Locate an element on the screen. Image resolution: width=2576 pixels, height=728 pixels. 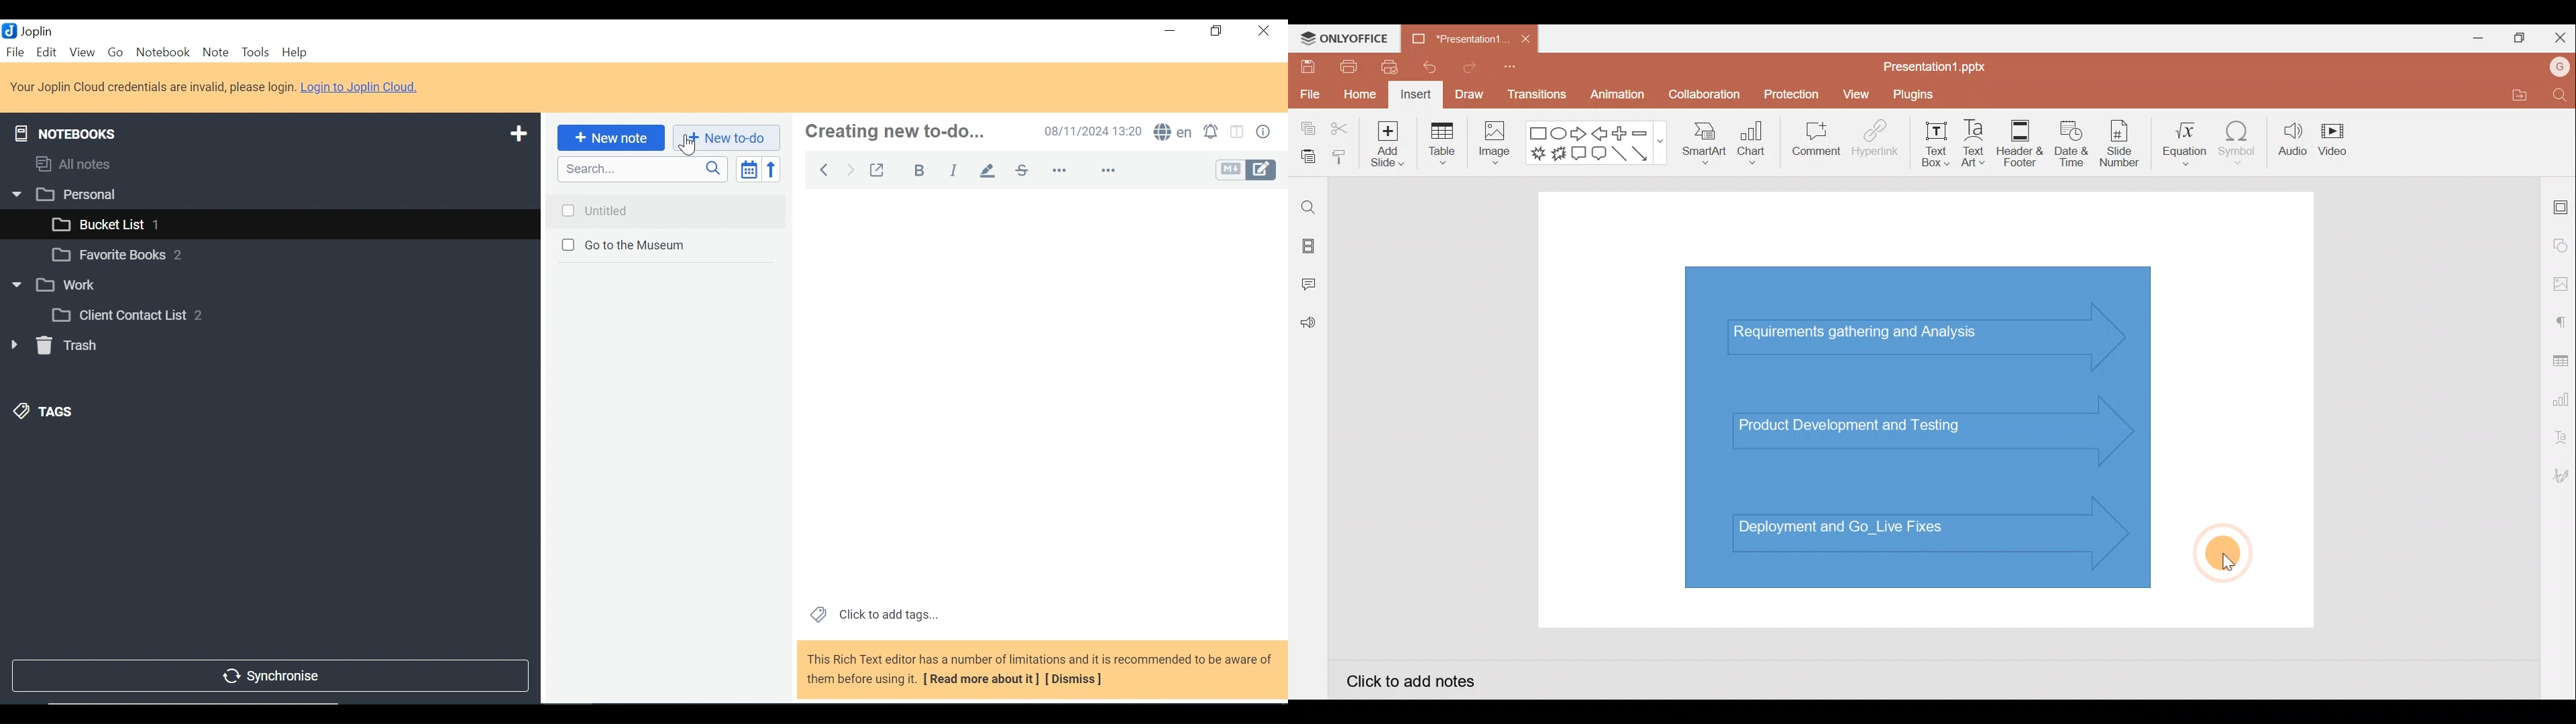
Close is located at coordinates (1262, 33).